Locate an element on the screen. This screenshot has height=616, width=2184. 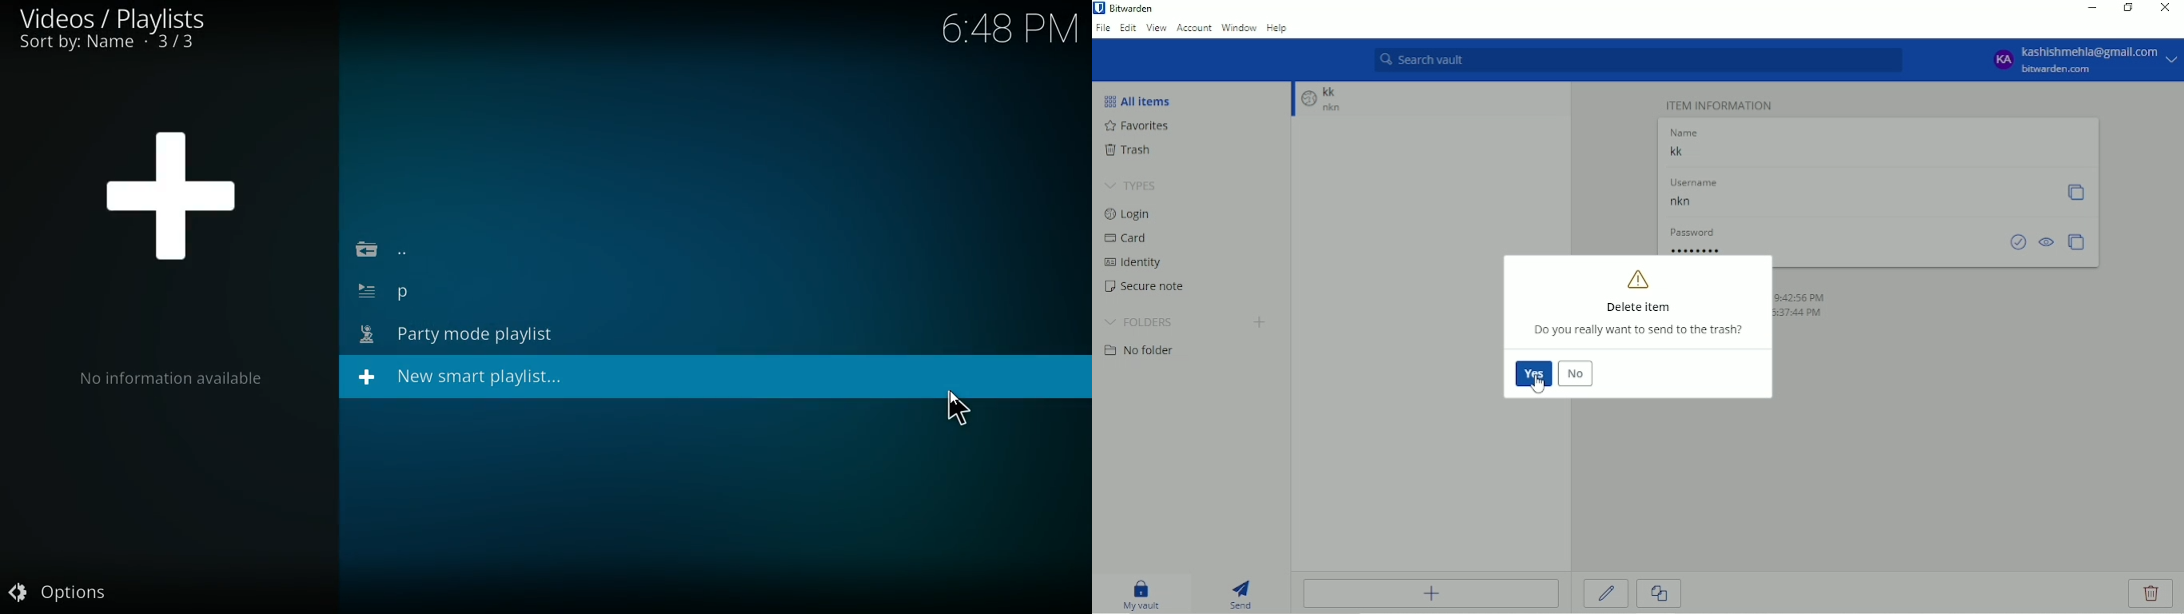
Login is located at coordinates (1134, 216).